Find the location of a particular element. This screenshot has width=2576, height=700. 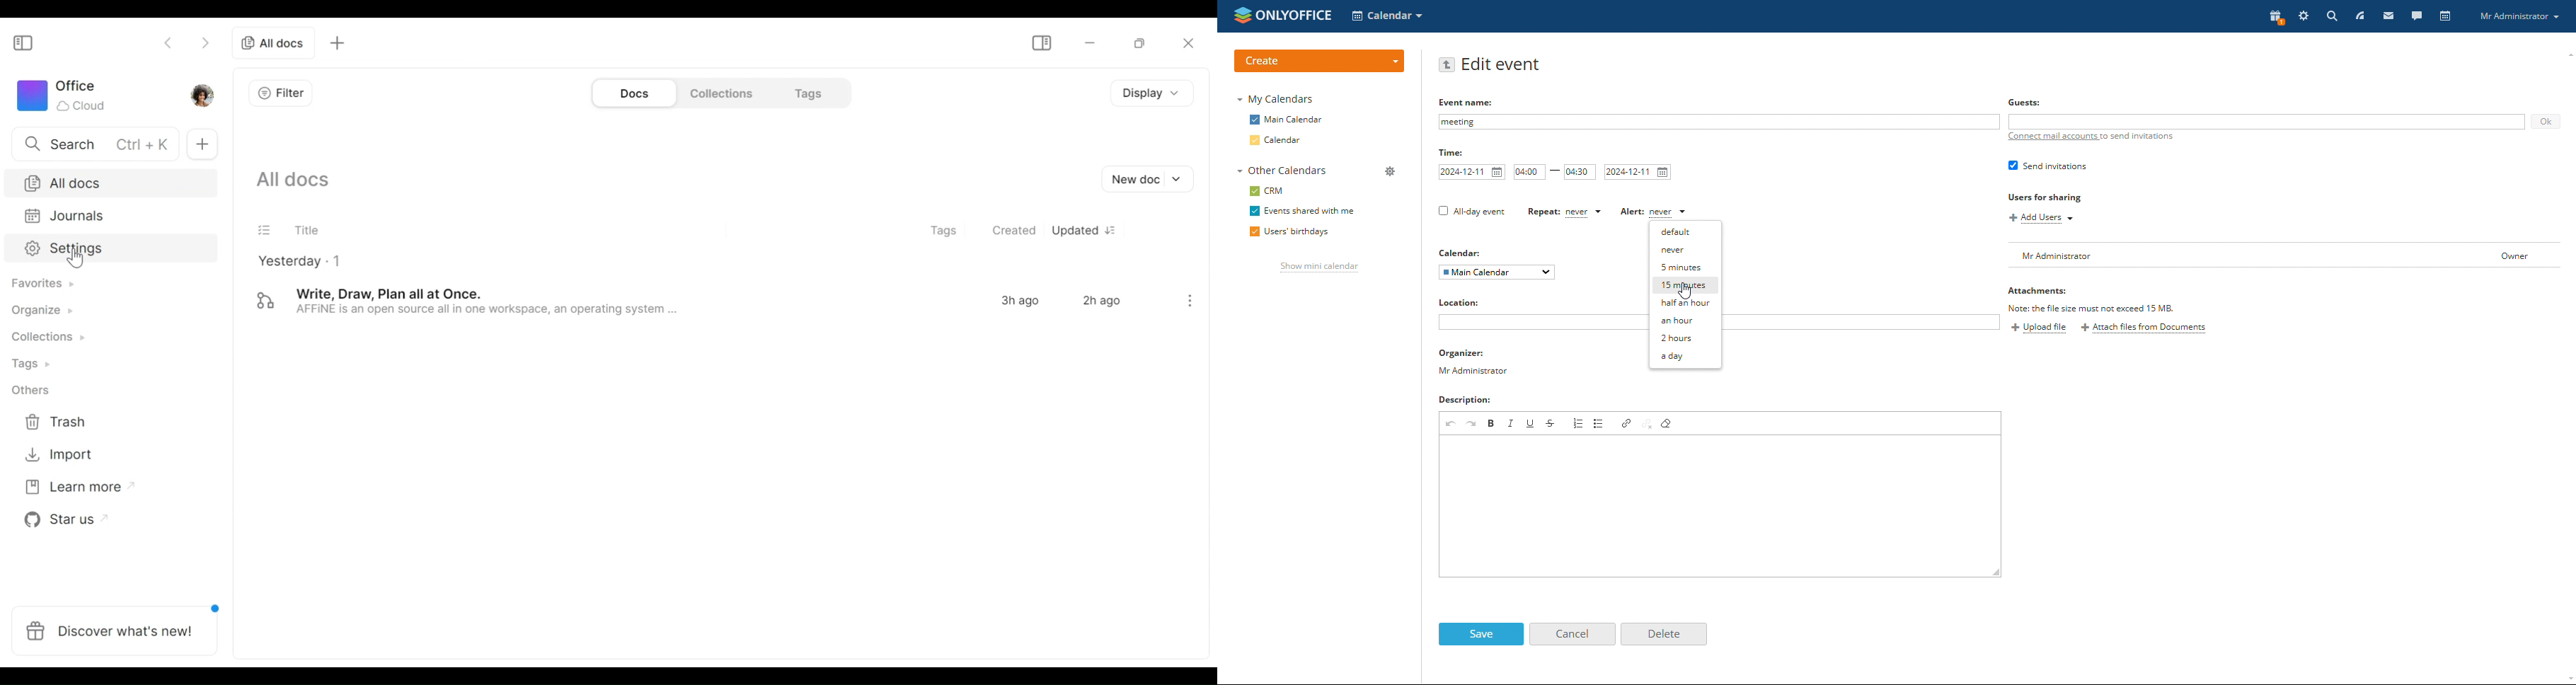

feed is located at coordinates (2362, 15).